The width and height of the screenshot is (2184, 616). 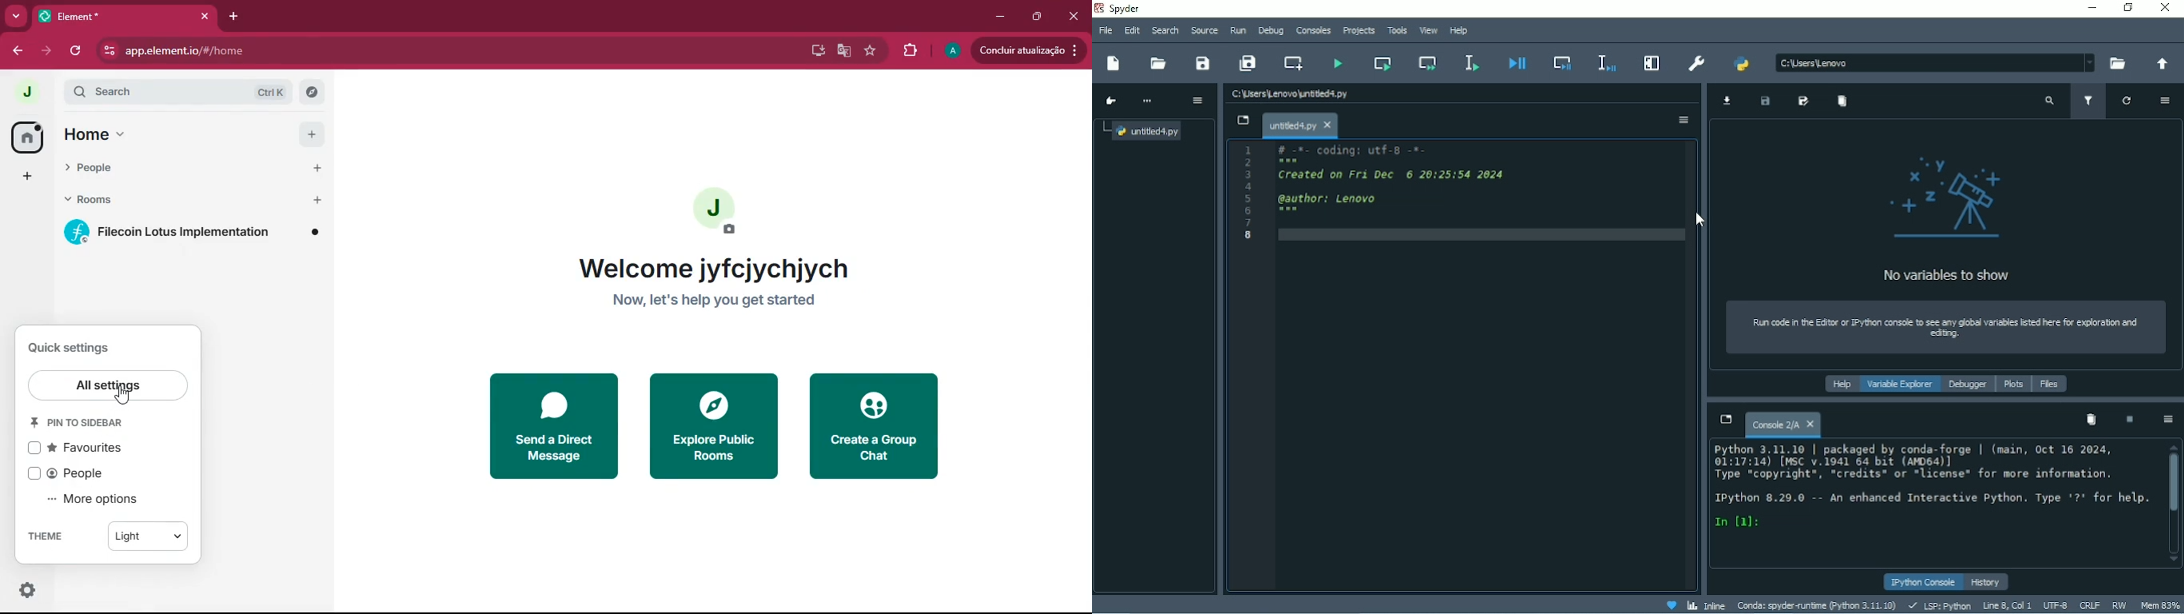 What do you see at coordinates (314, 169) in the screenshot?
I see `Add ` at bounding box center [314, 169].